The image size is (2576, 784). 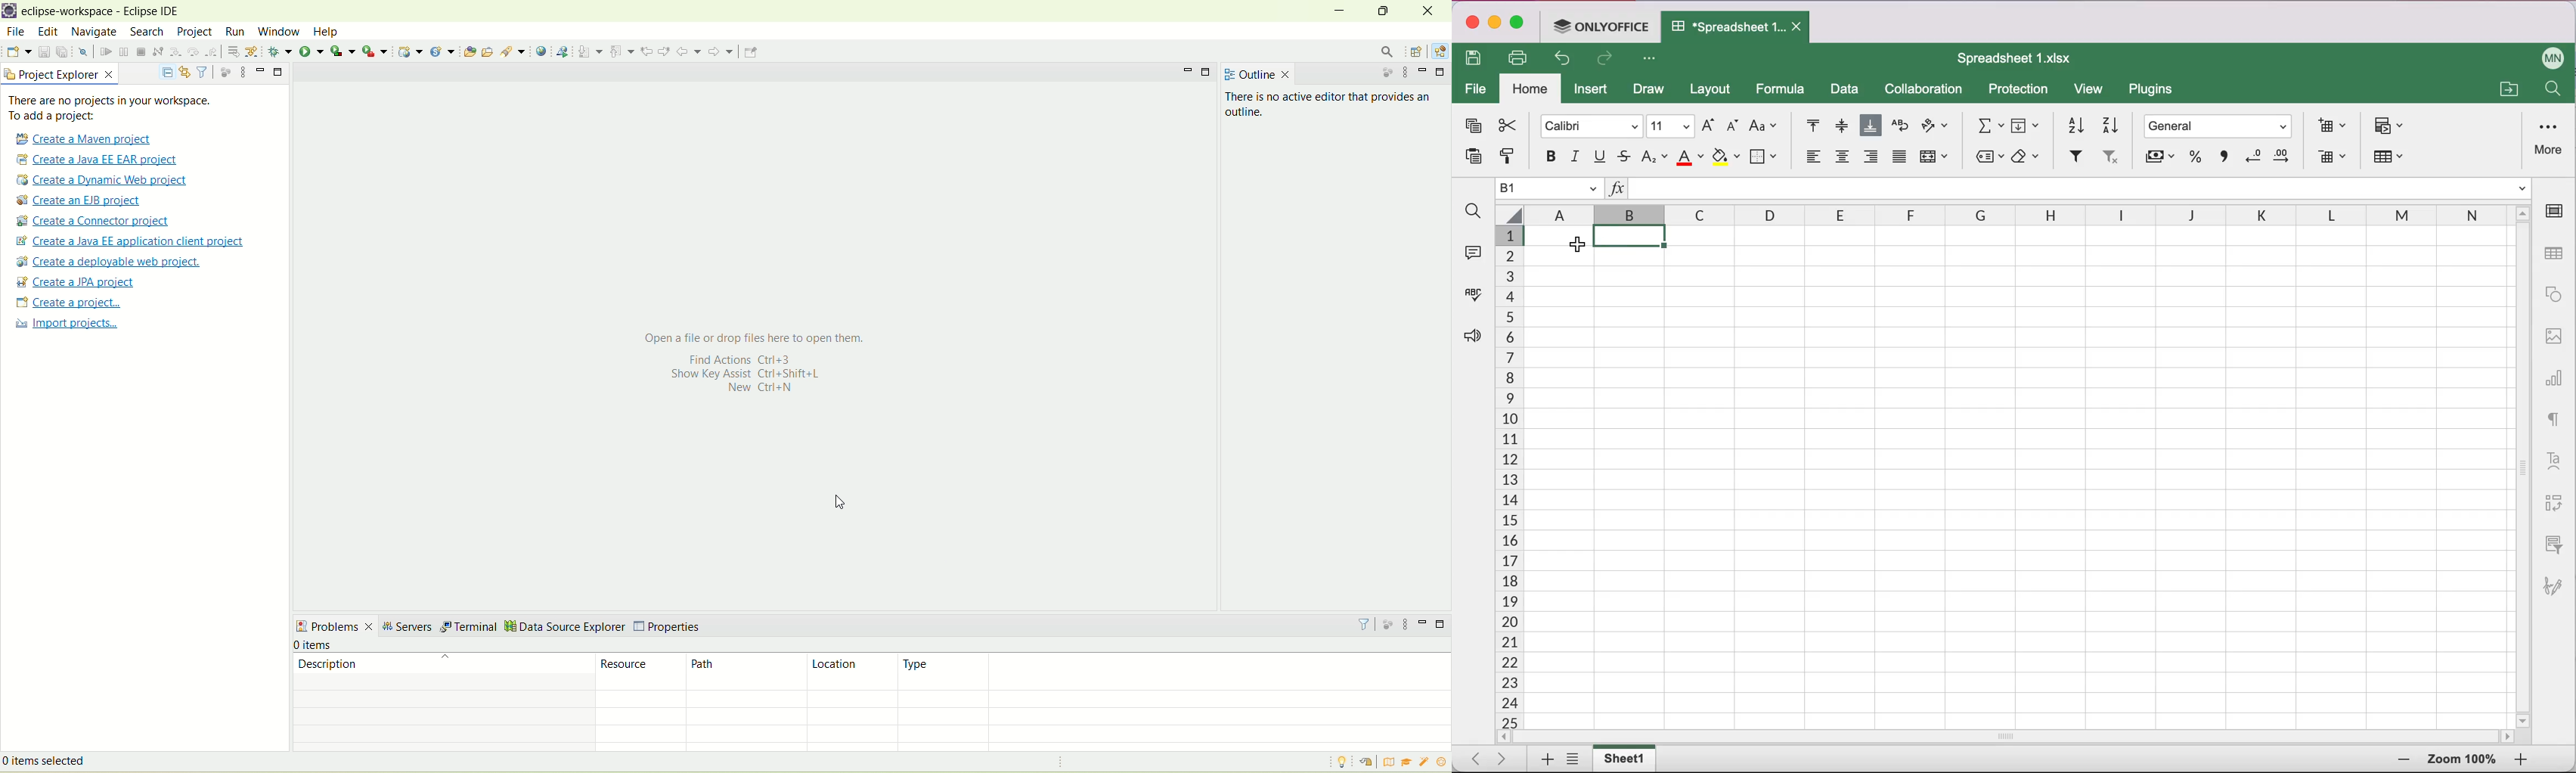 What do you see at coordinates (315, 51) in the screenshot?
I see `use step filter` at bounding box center [315, 51].